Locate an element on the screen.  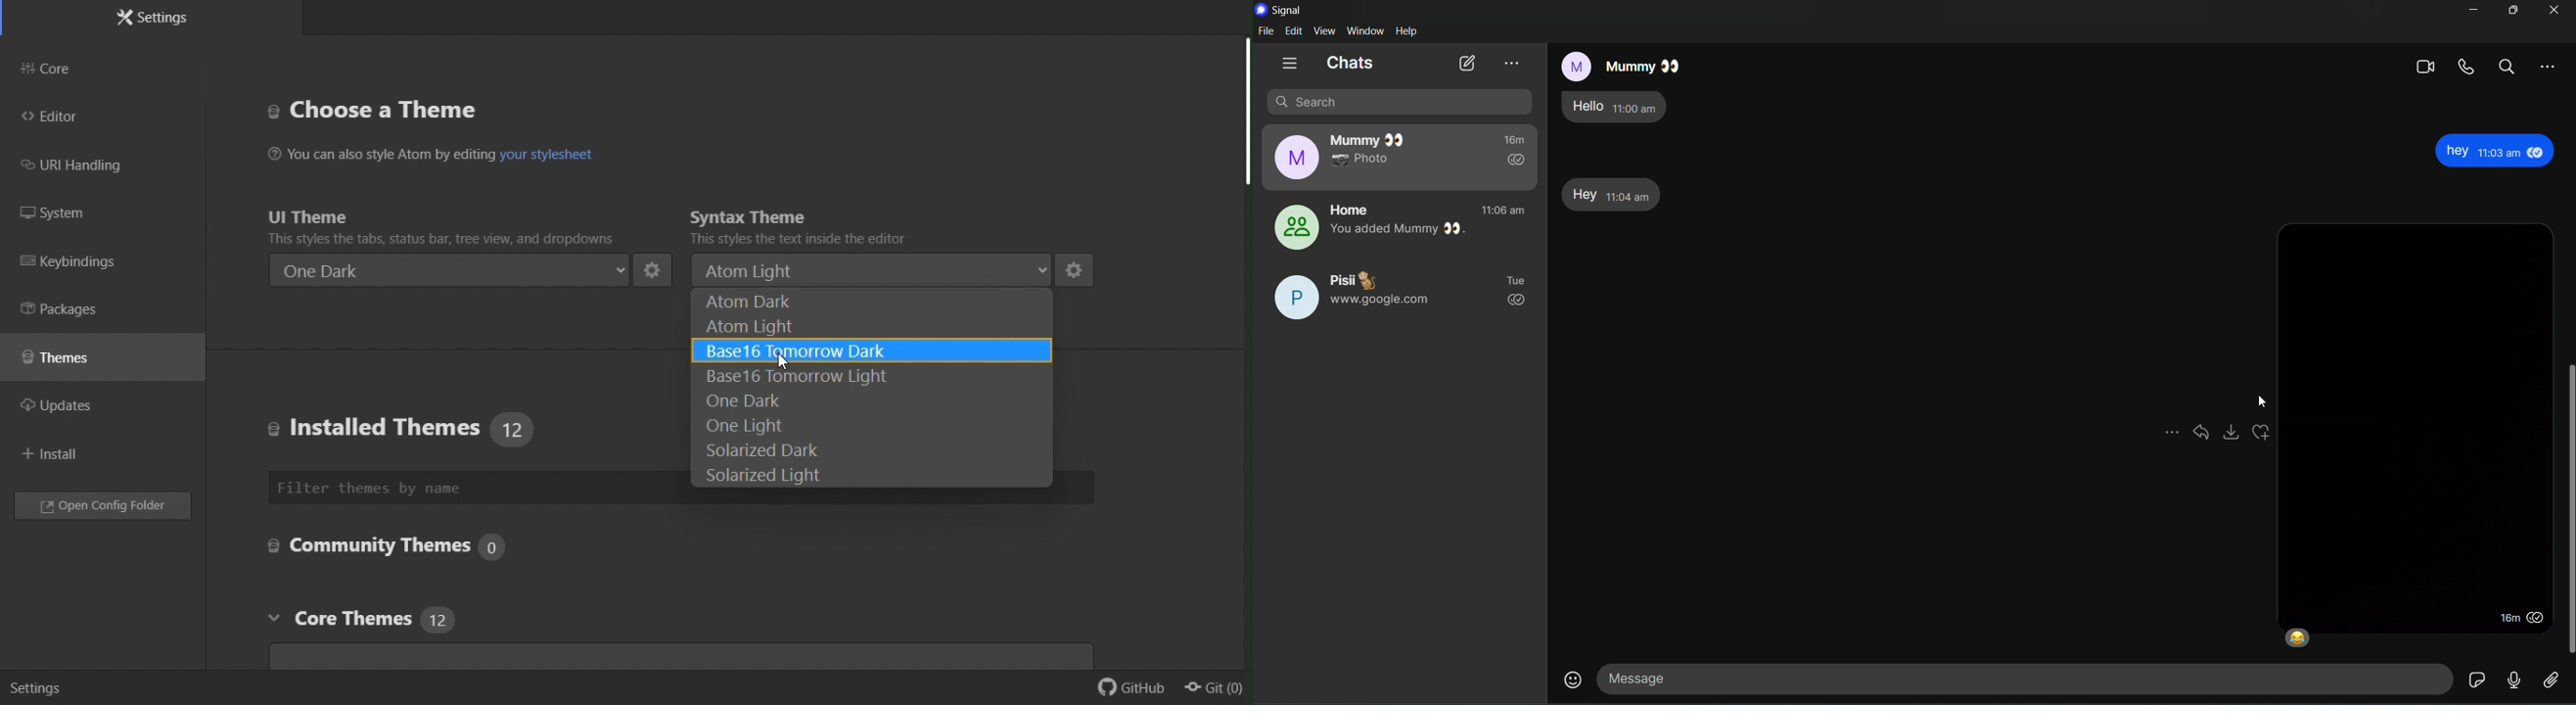
Packages is located at coordinates (81, 311).